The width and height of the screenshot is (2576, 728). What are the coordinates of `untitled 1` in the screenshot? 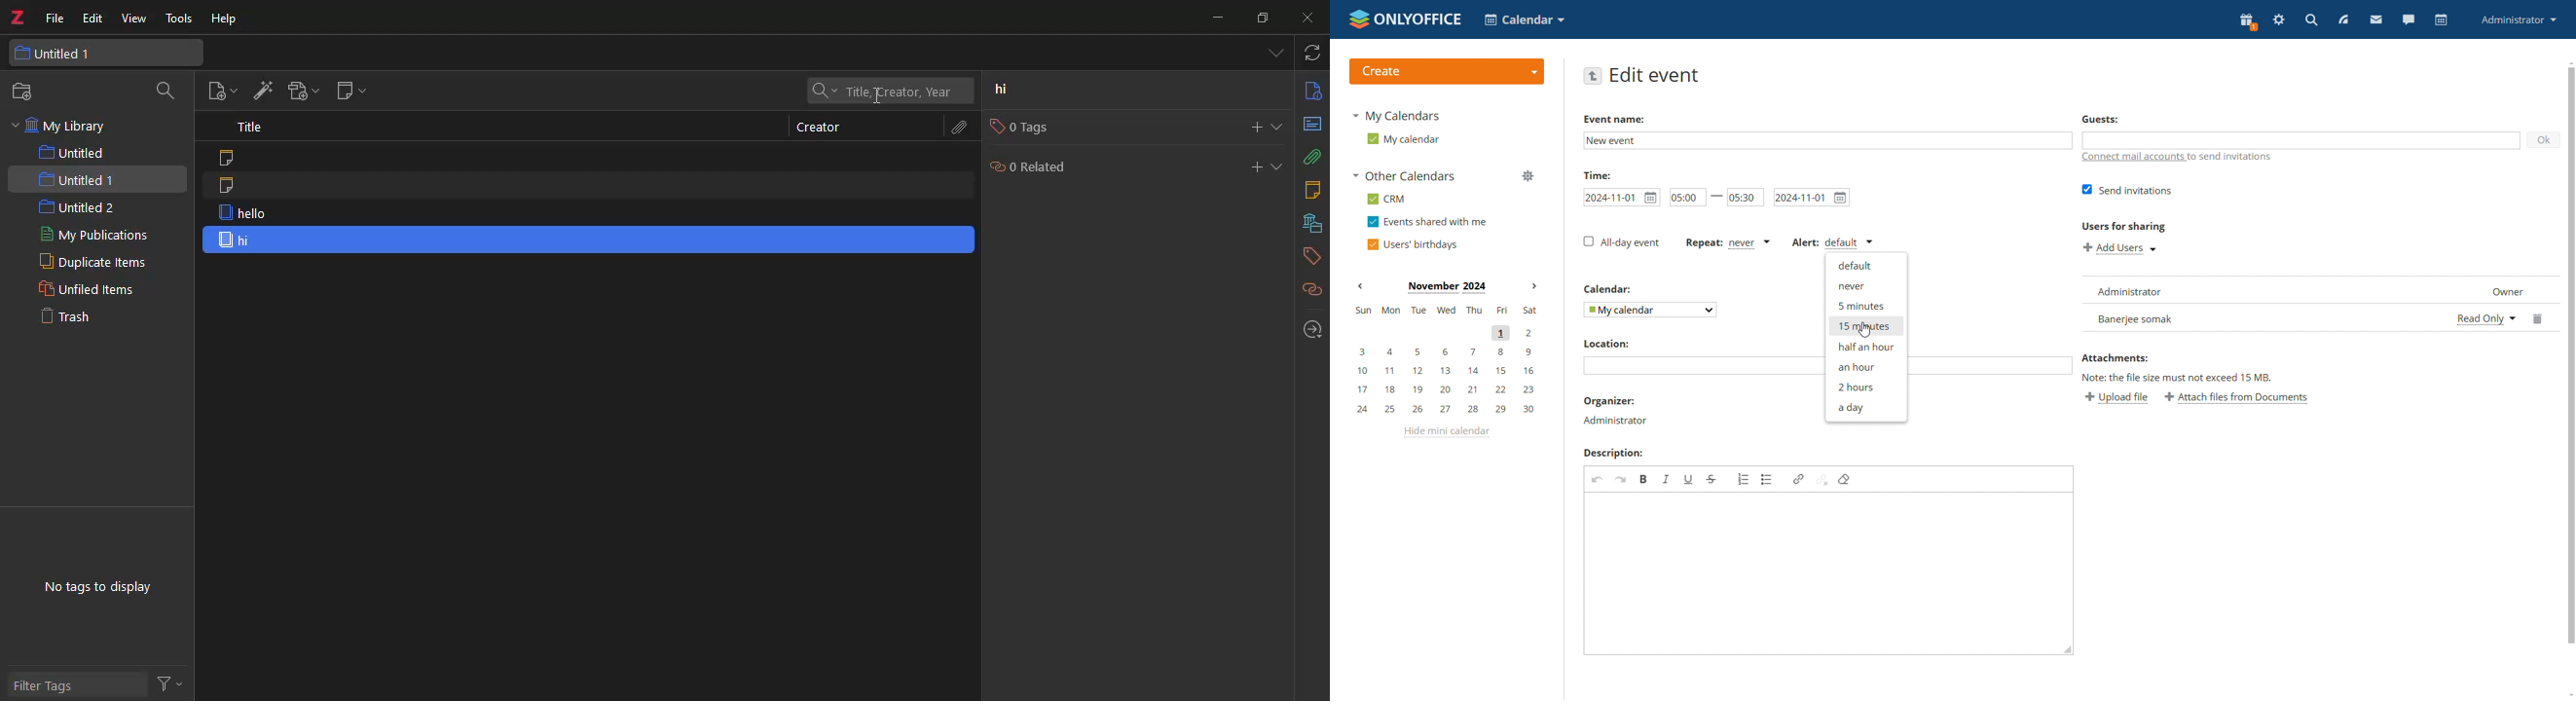 It's located at (78, 180).